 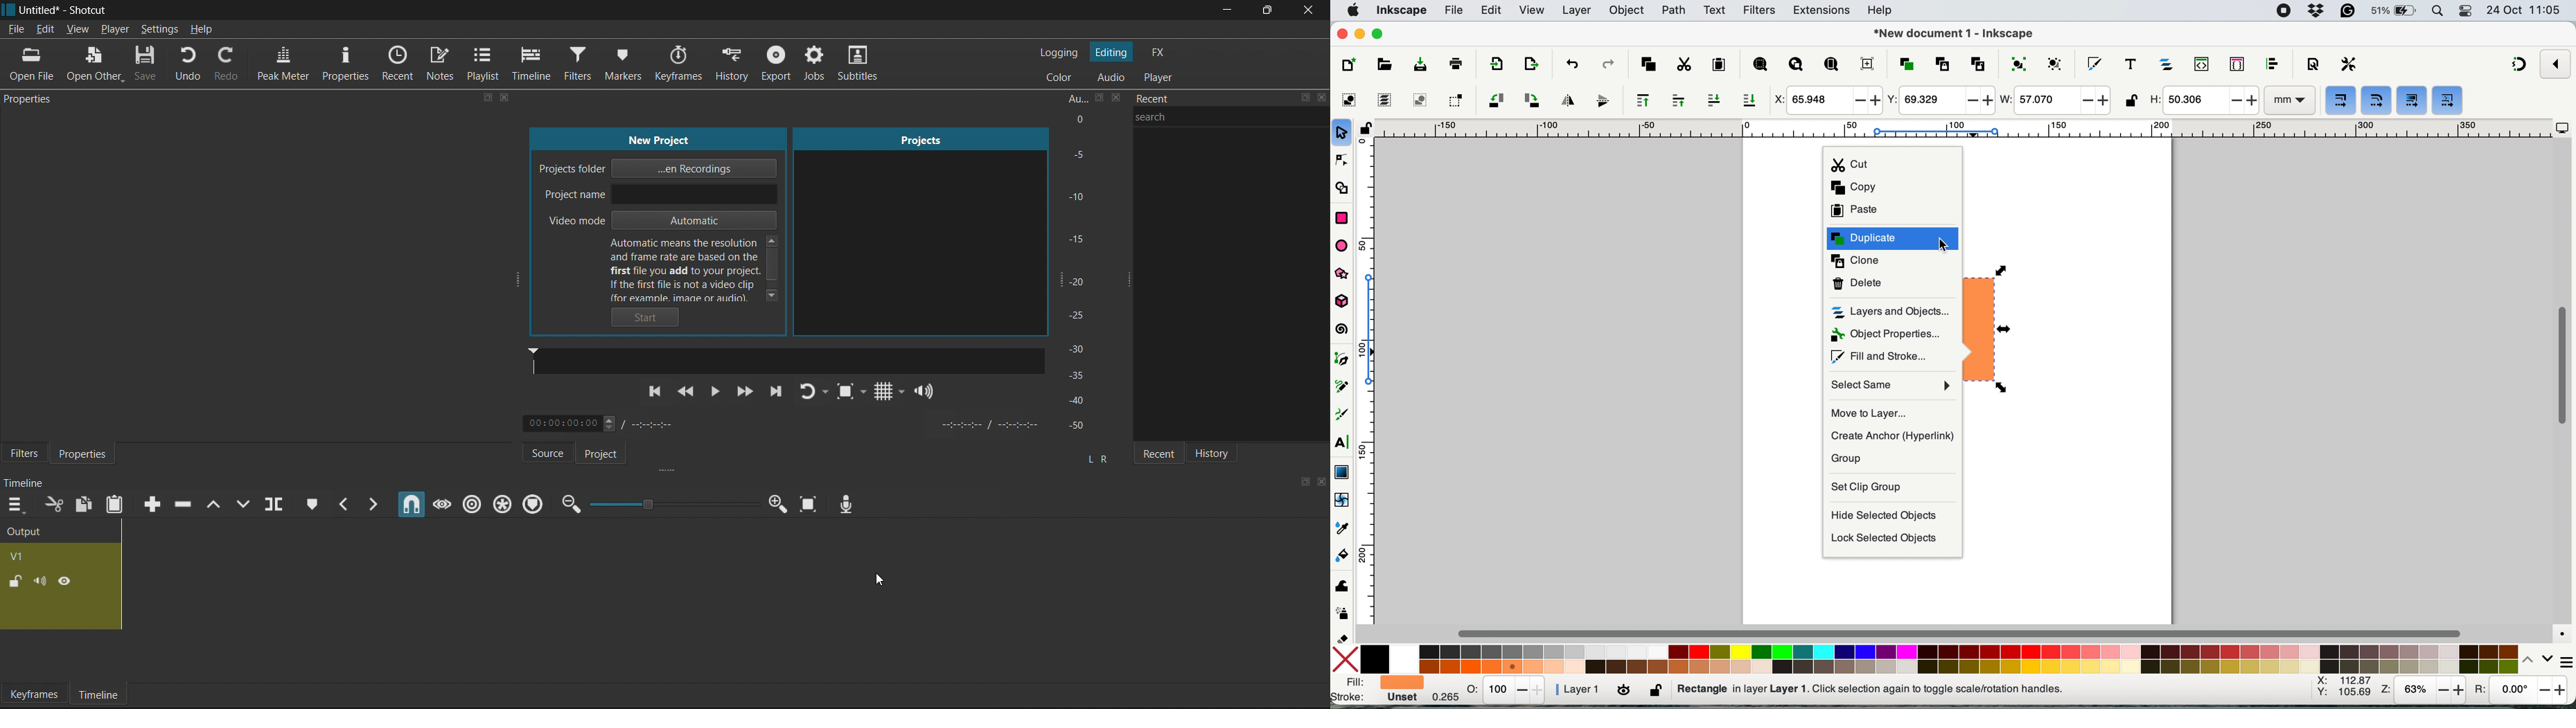 What do you see at coordinates (1155, 451) in the screenshot?
I see `Recent` at bounding box center [1155, 451].